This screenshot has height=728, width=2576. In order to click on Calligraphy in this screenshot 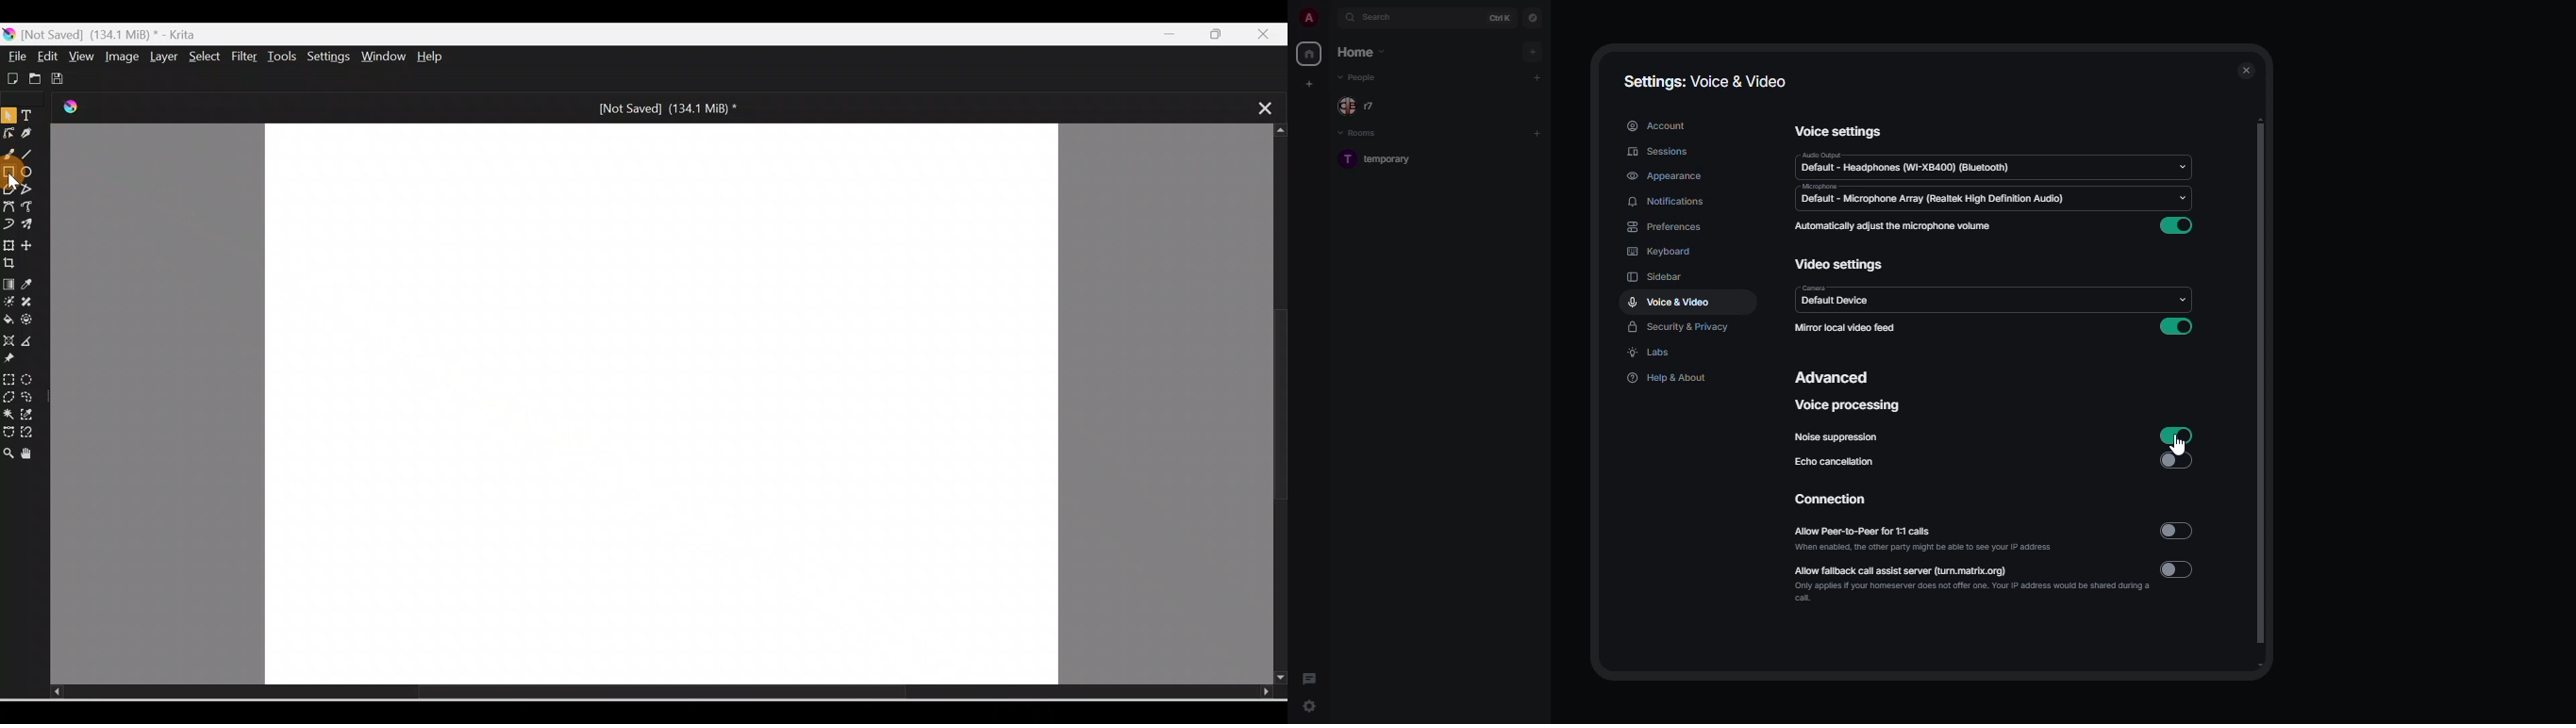, I will do `click(28, 135)`.